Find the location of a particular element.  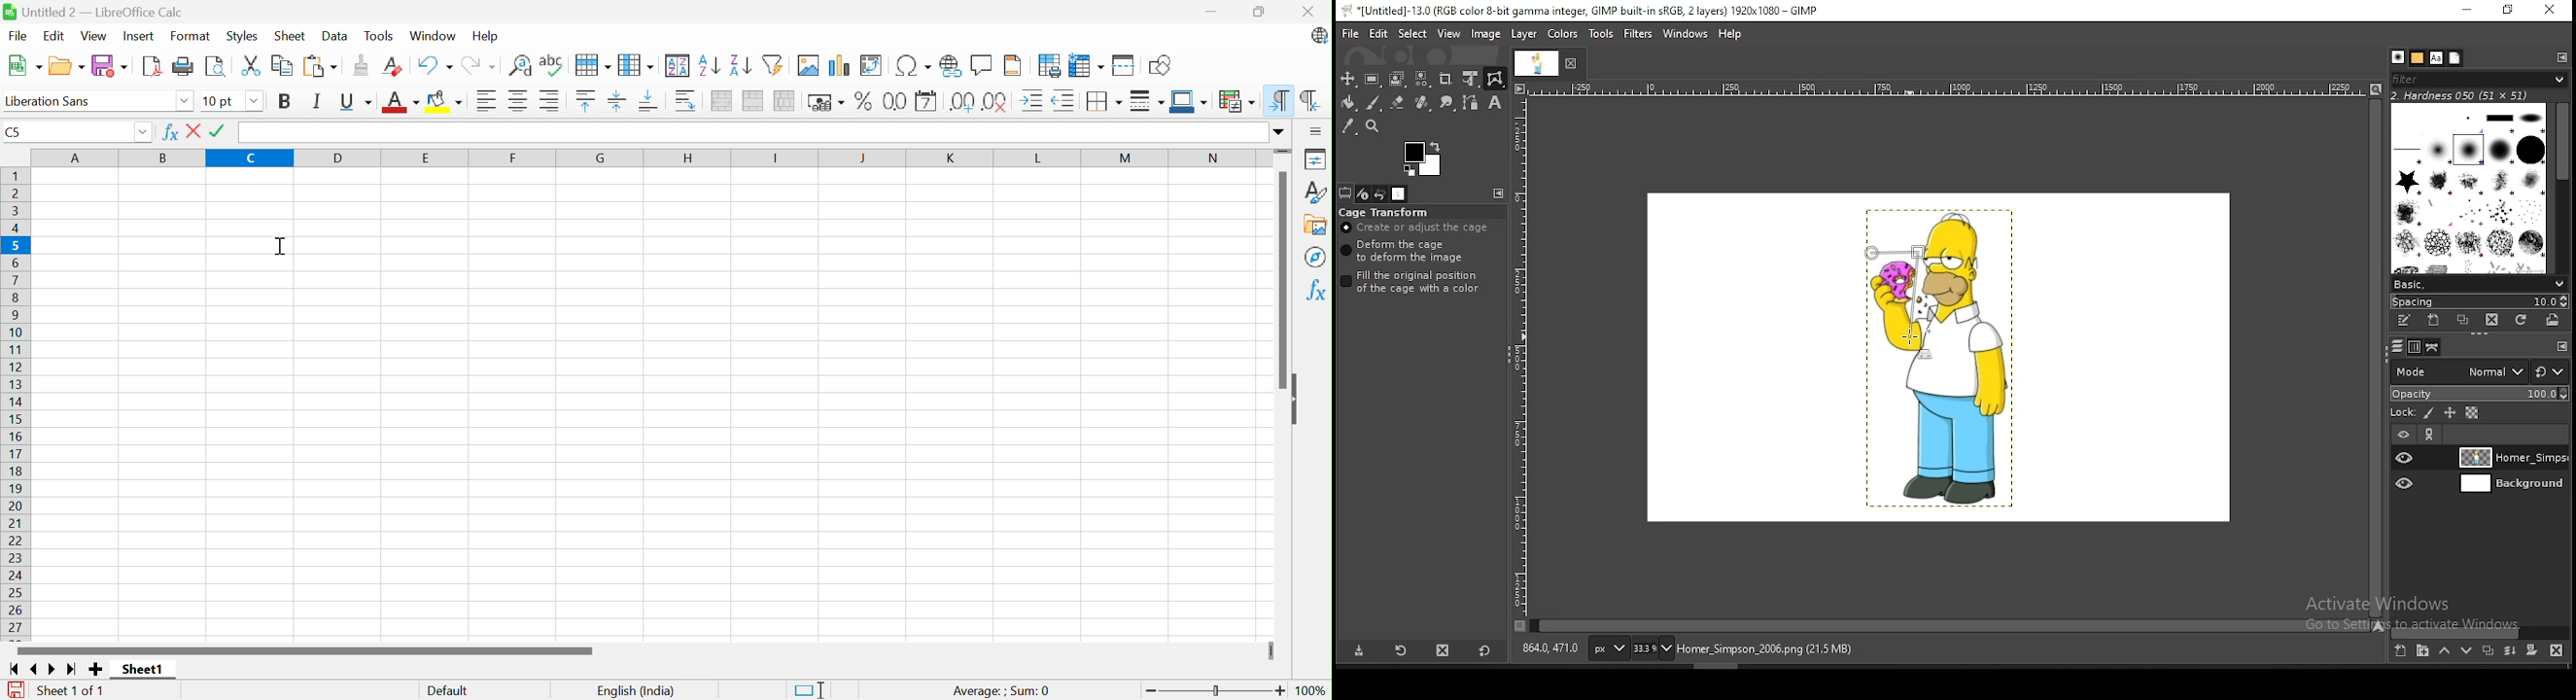

scale is located at coordinates (1948, 89).